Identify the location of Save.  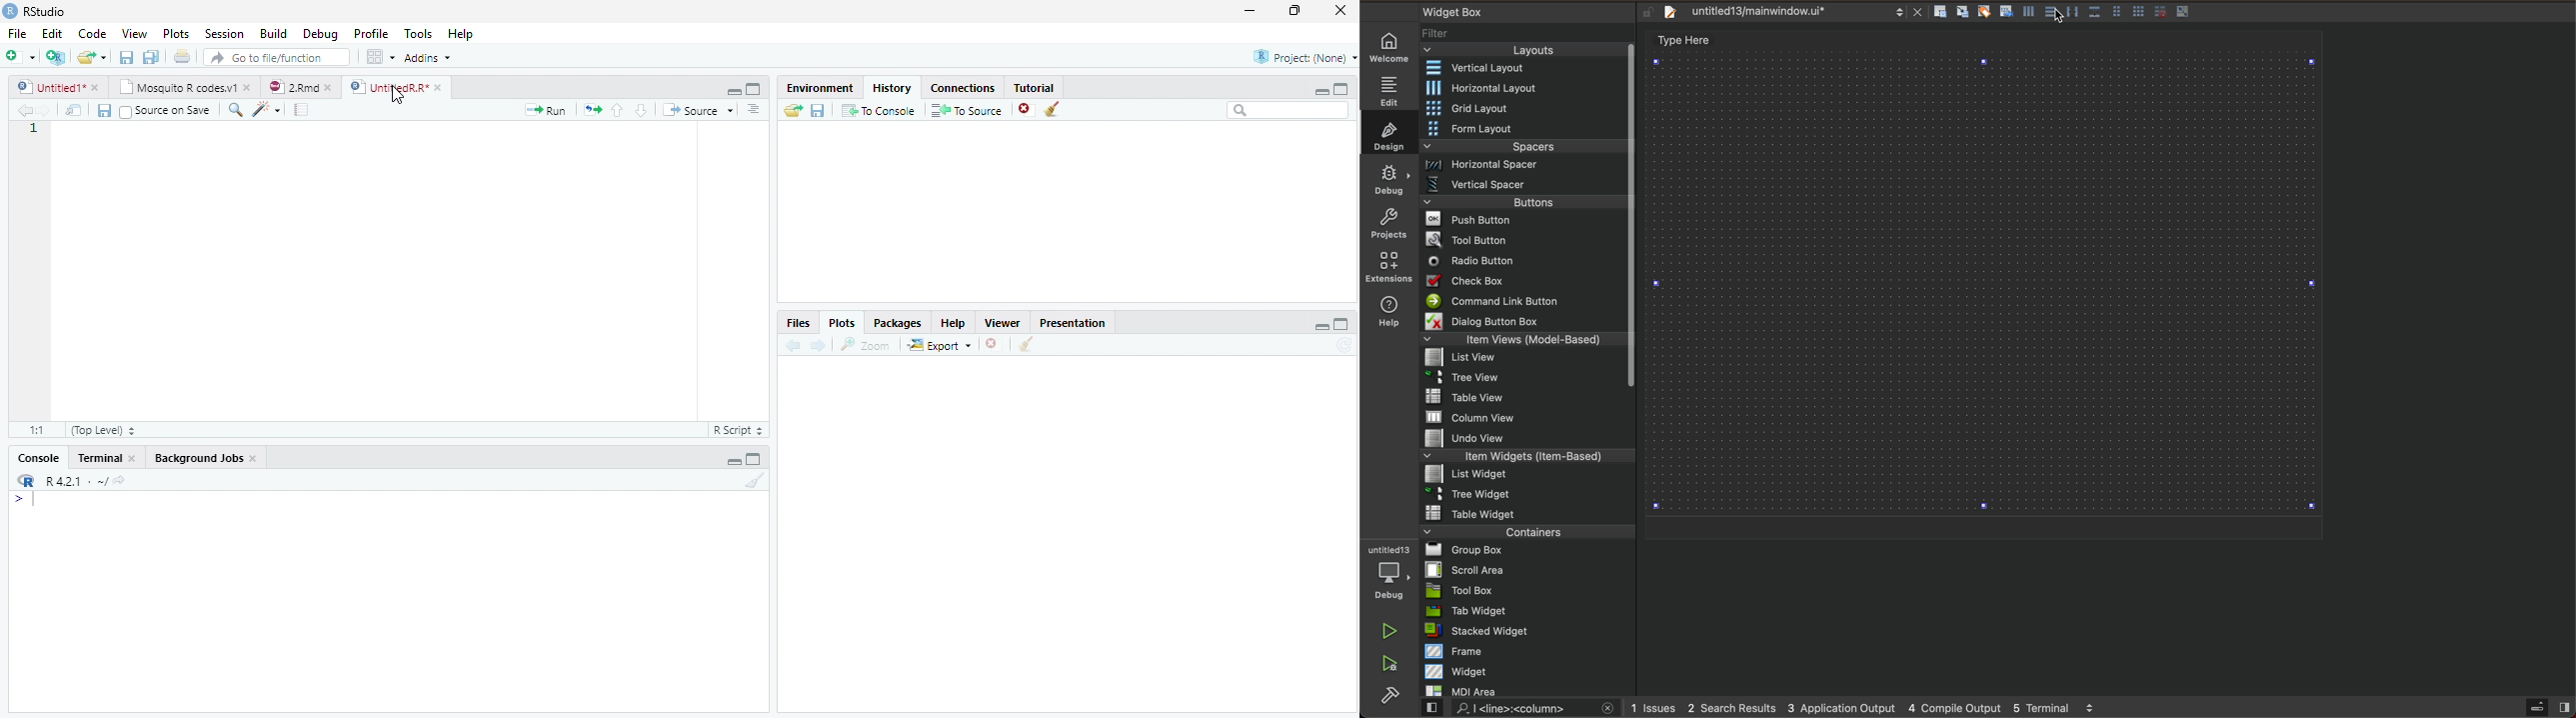
(126, 58).